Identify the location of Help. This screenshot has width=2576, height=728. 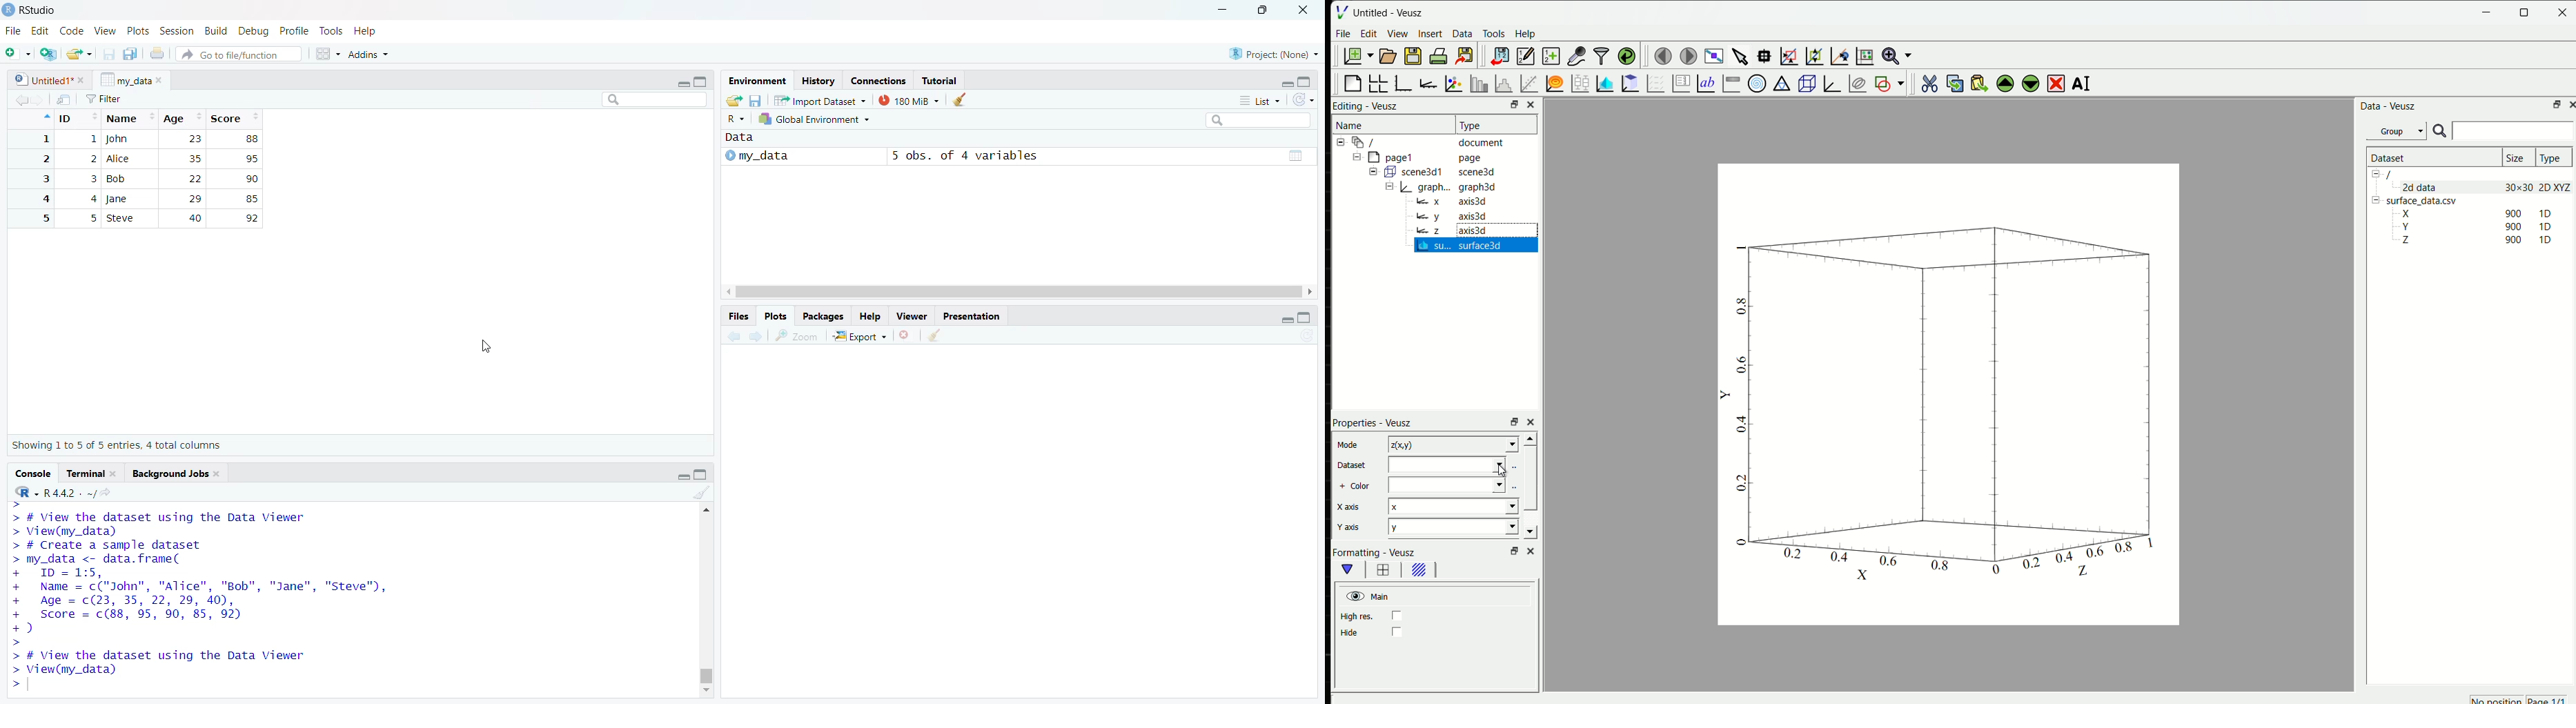
(1526, 35).